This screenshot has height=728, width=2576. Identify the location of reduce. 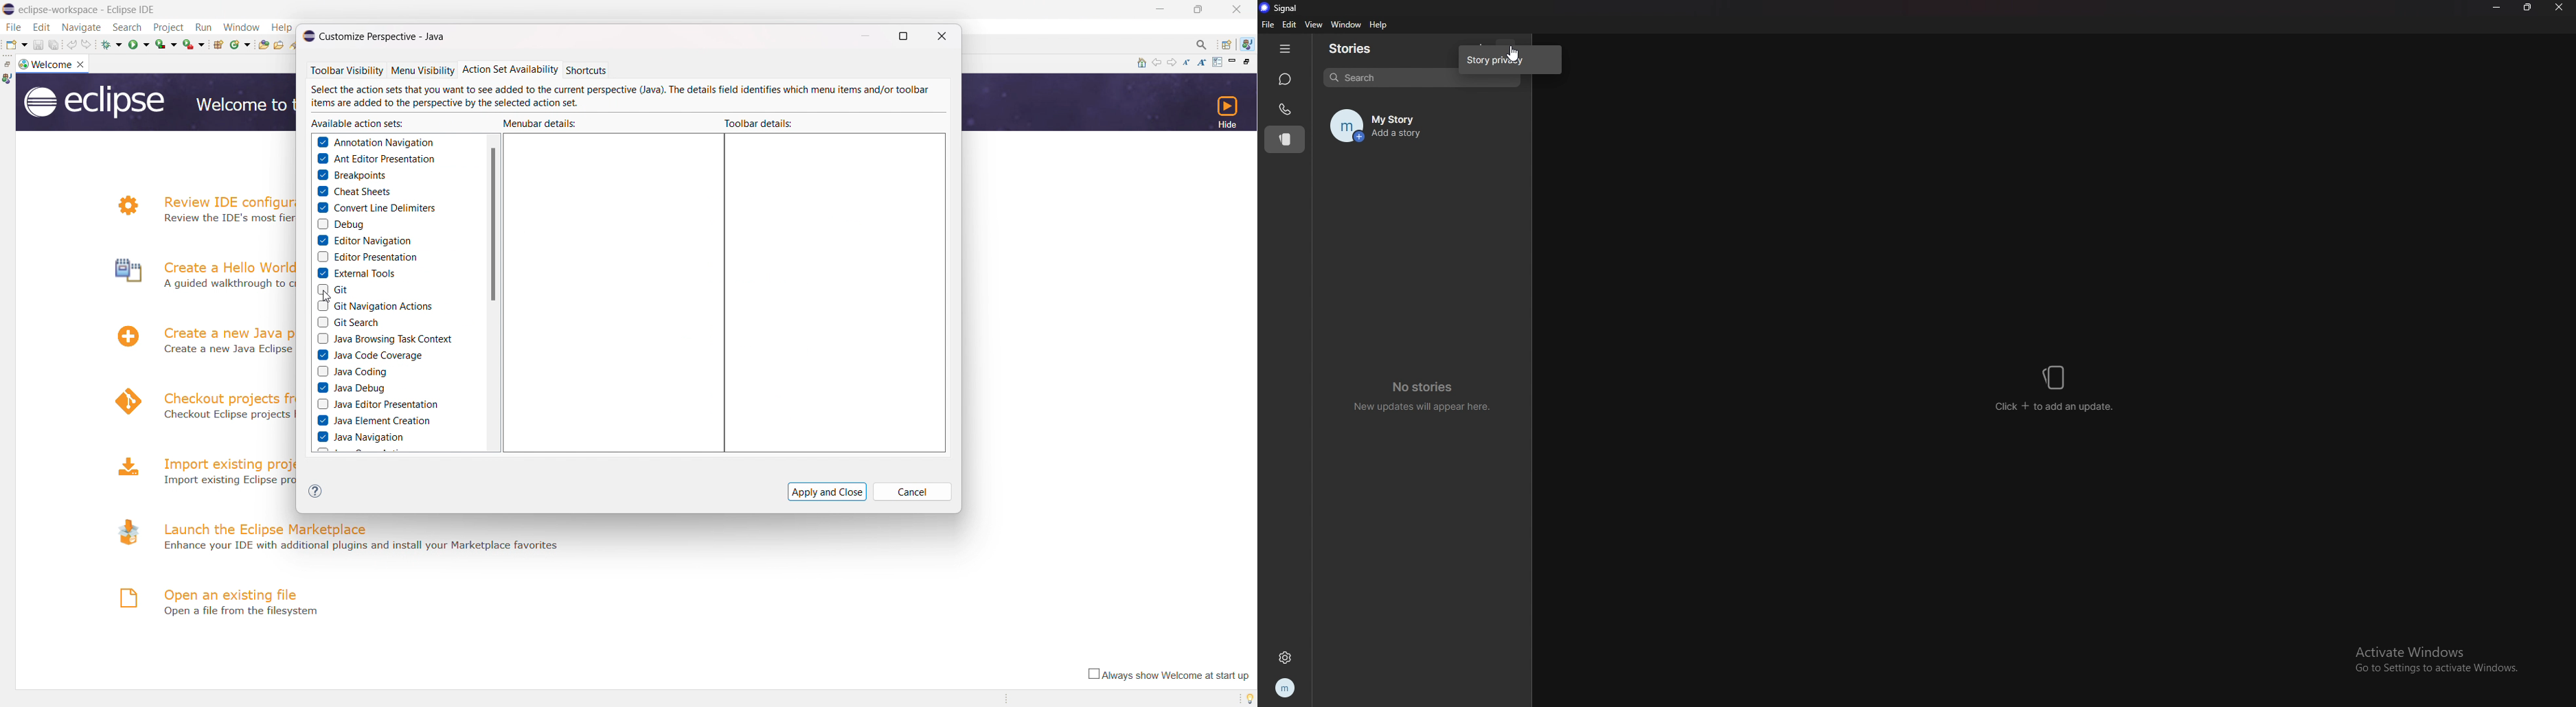
(1189, 62).